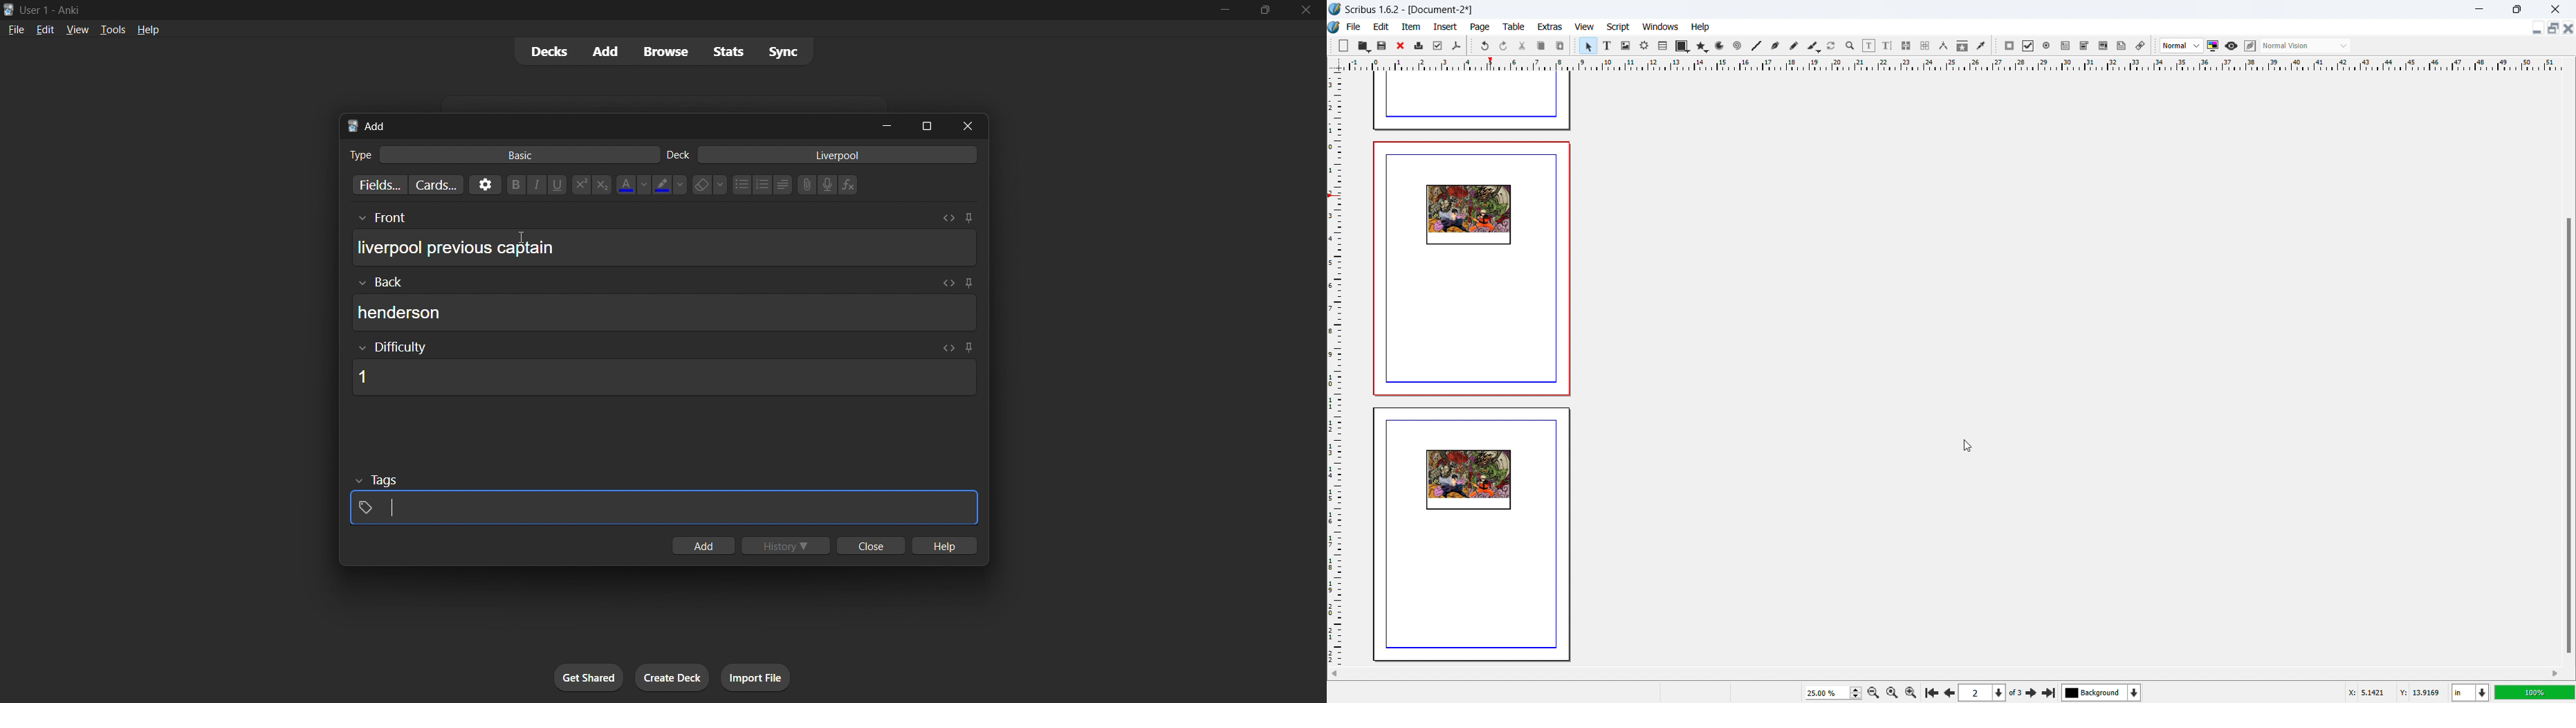  Describe the element at coordinates (661, 369) in the screenshot. I see `card difficulty input box` at that location.